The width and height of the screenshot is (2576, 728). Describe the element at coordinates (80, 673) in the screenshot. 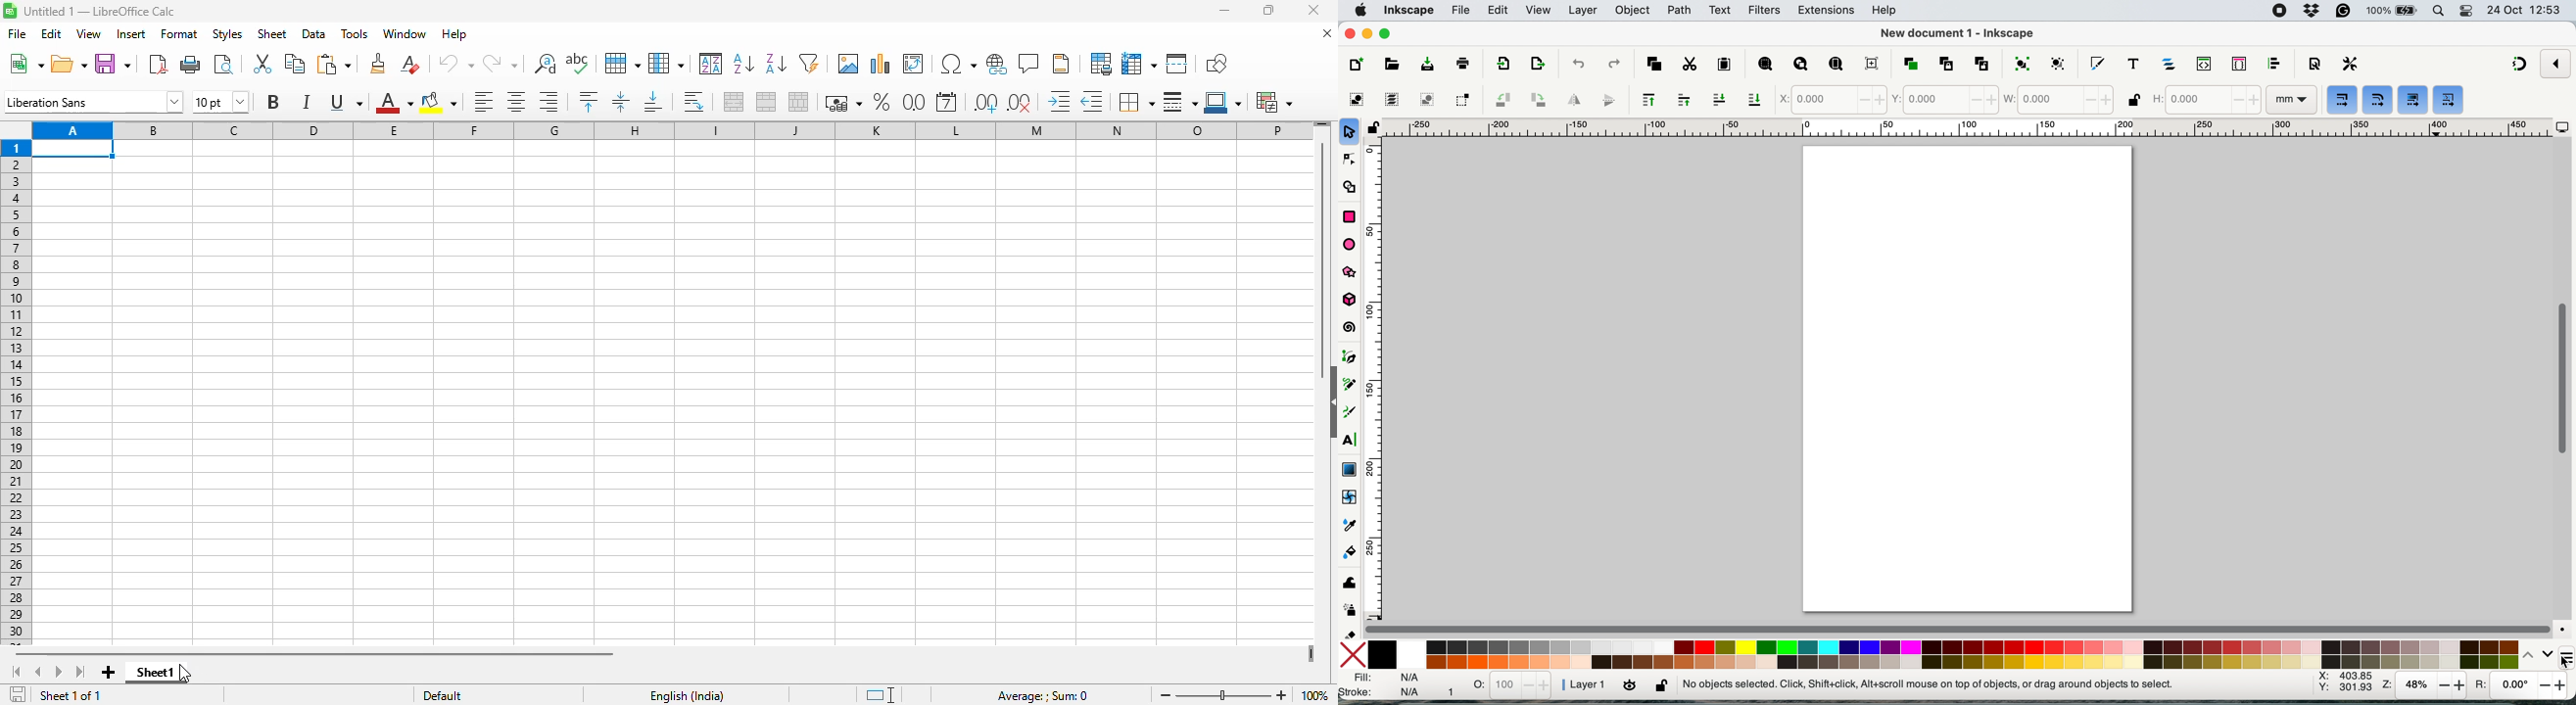

I see `scroll to last sheet` at that location.